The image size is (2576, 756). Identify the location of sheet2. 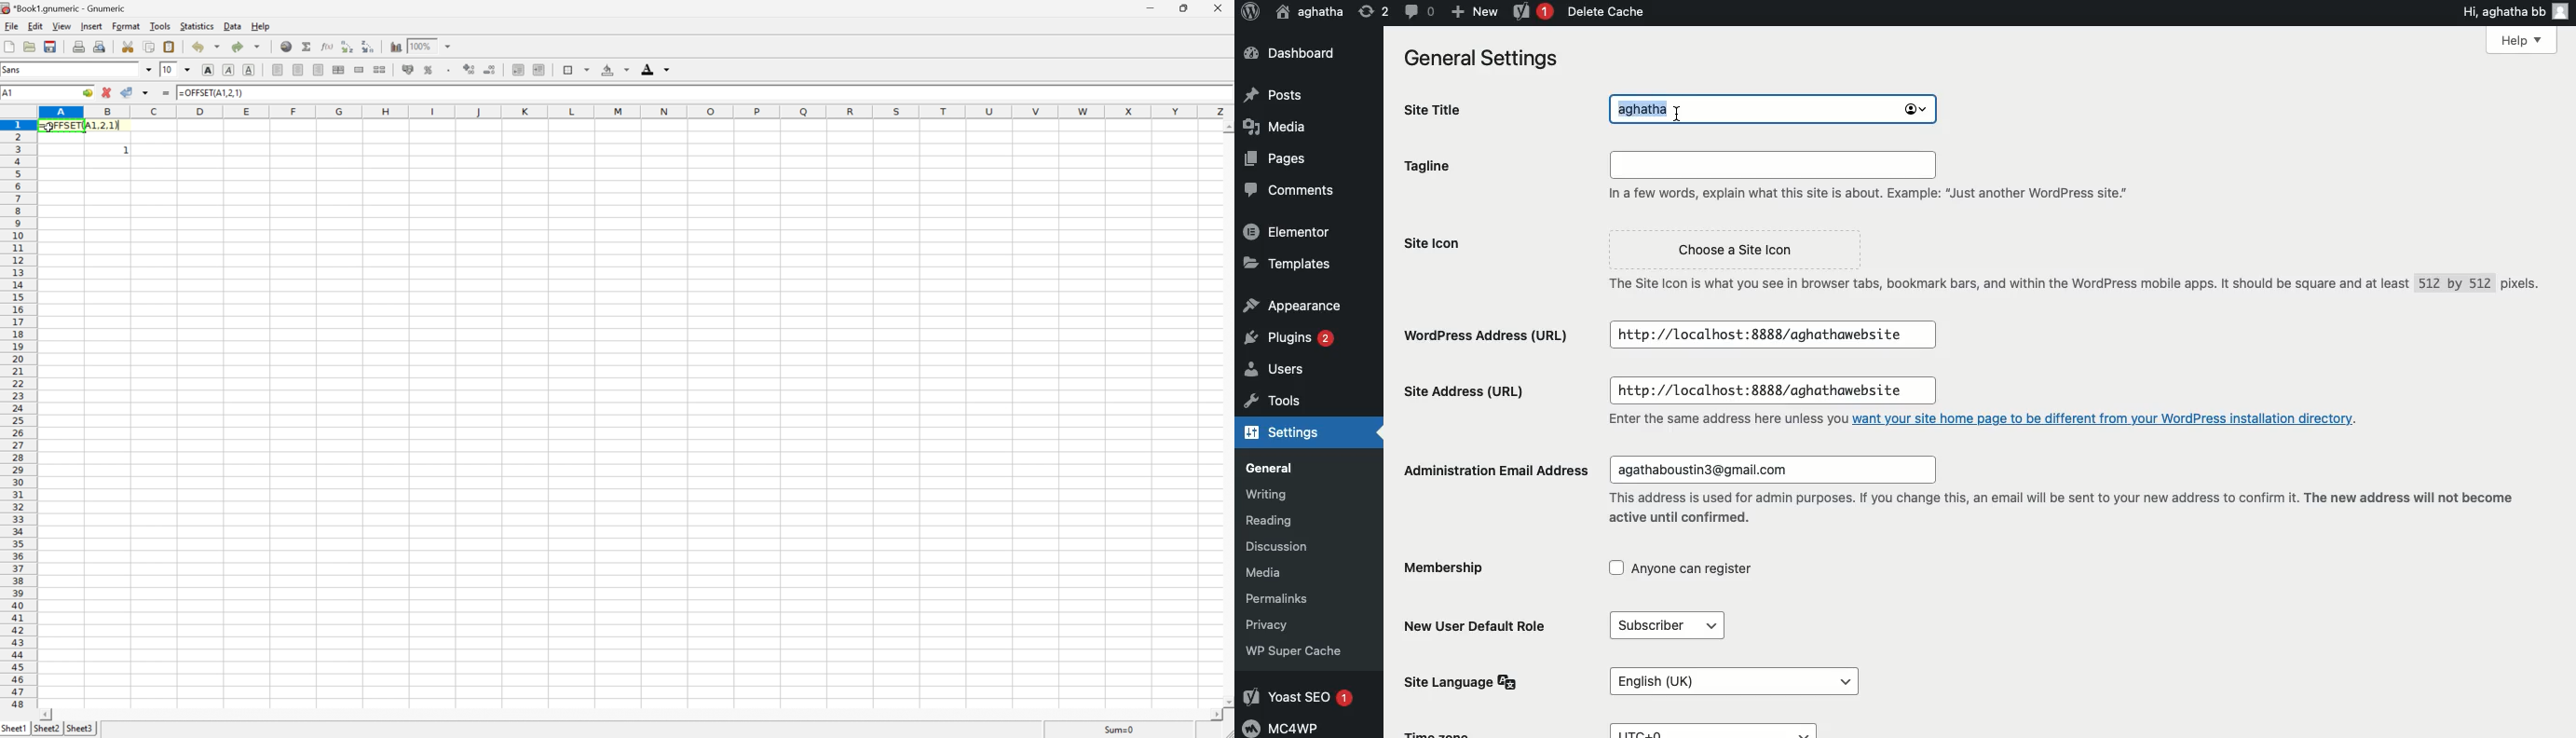
(46, 731).